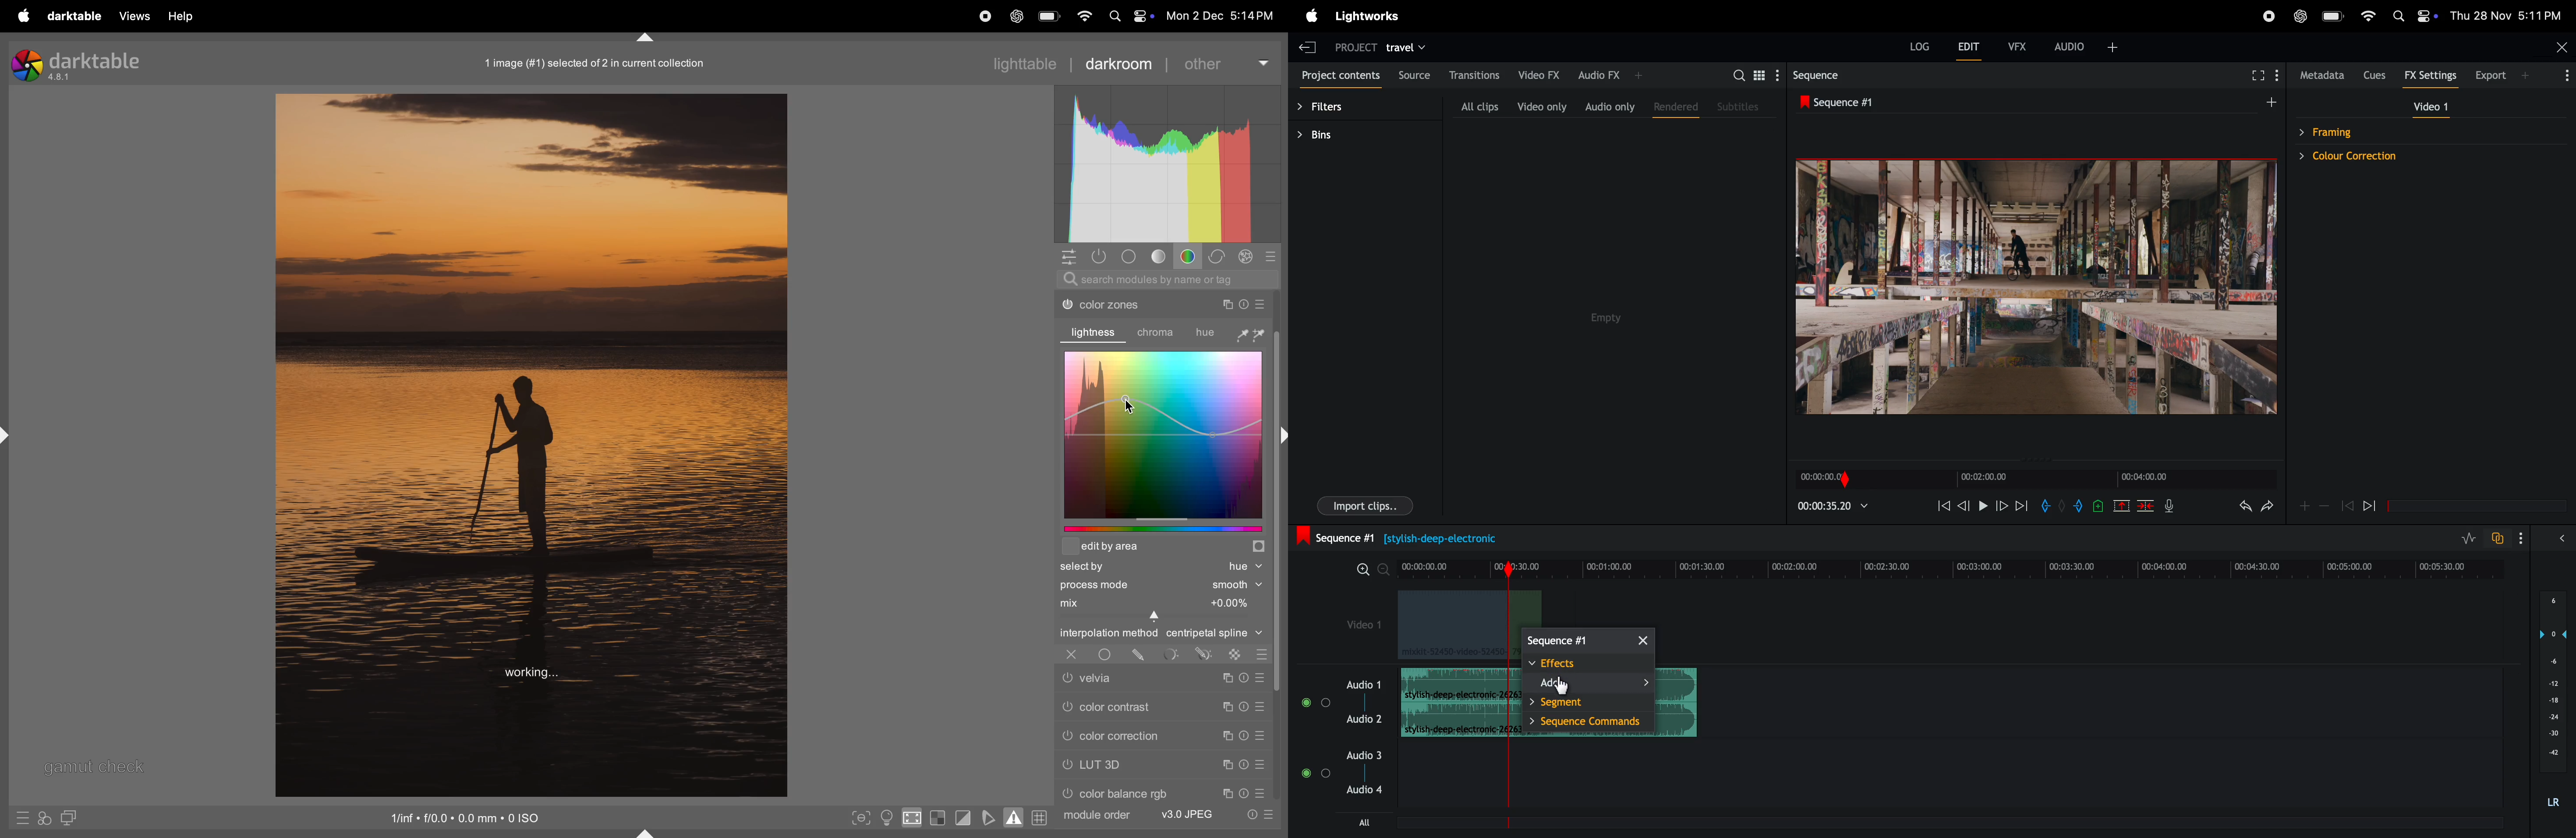 This screenshot has height=840, width=2576. Describe the element at coordinates (1015, 16) in the screenshot. I see `cahtgpt` at that location.